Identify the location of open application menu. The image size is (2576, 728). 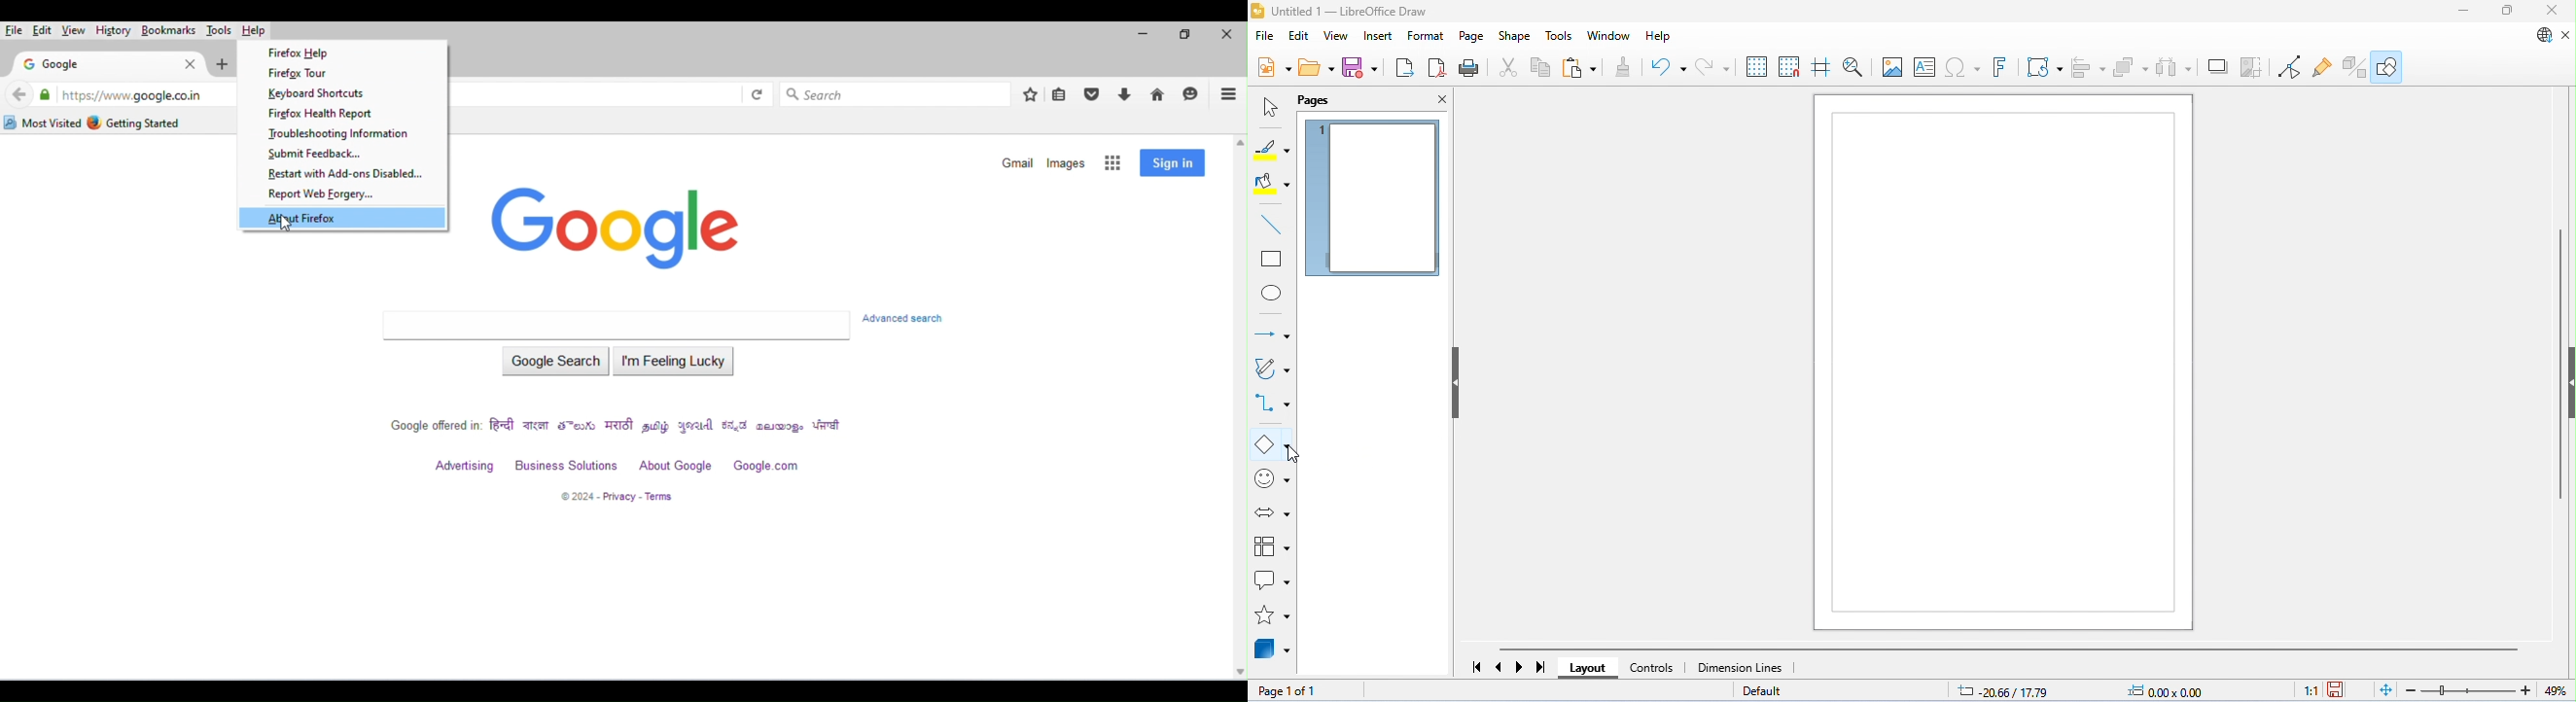
(1229, 94).